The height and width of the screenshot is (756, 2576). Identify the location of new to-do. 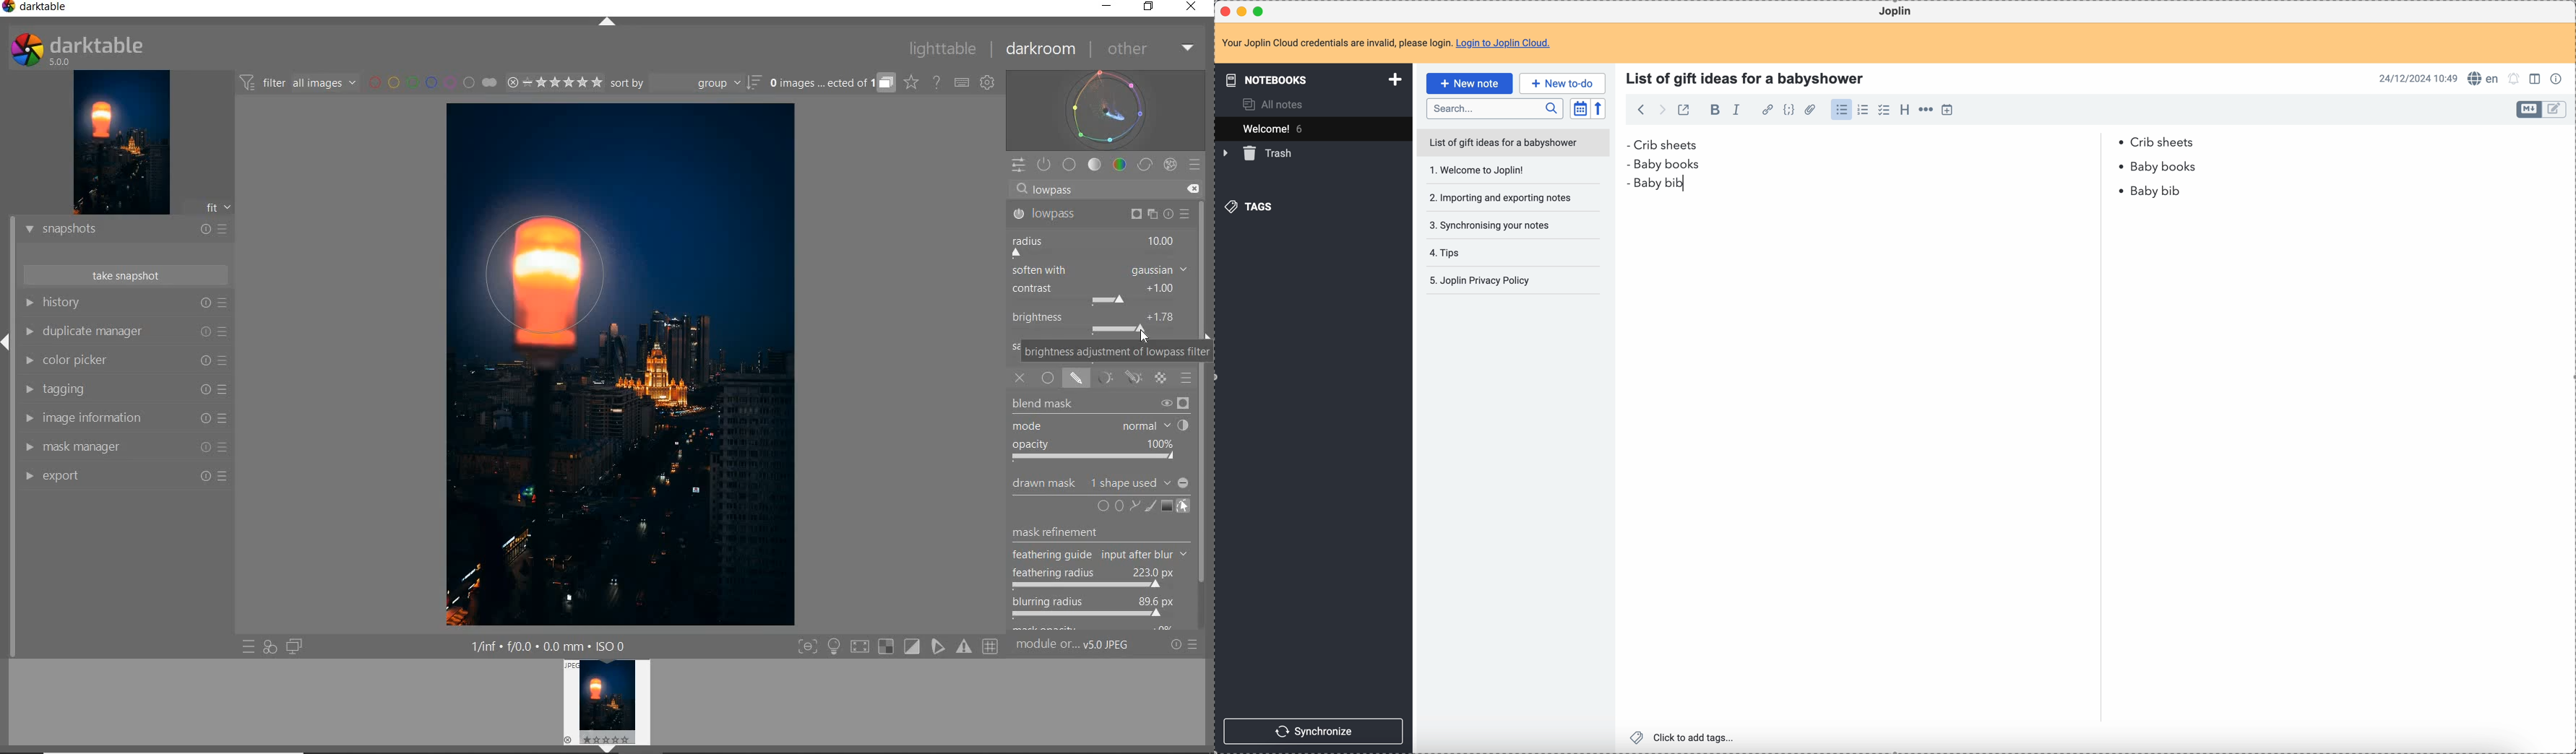
(1562, 82).